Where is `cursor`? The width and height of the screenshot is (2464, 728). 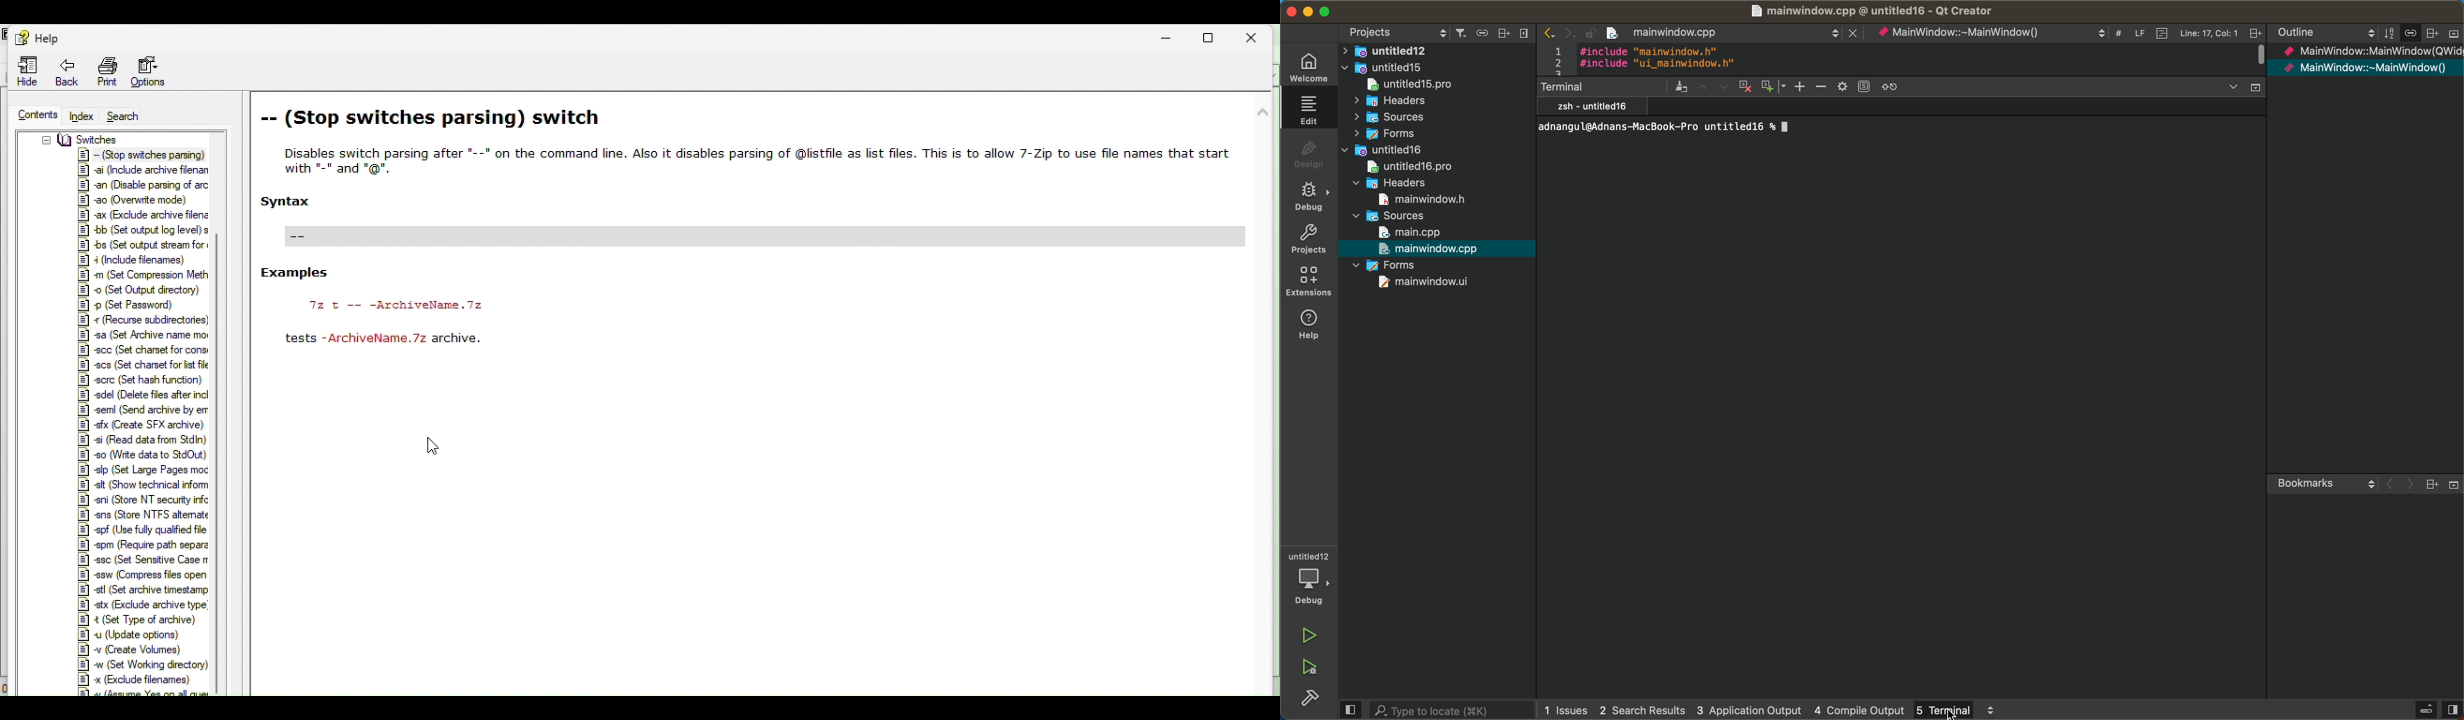
cursor is located at coordinates (1954, 713).